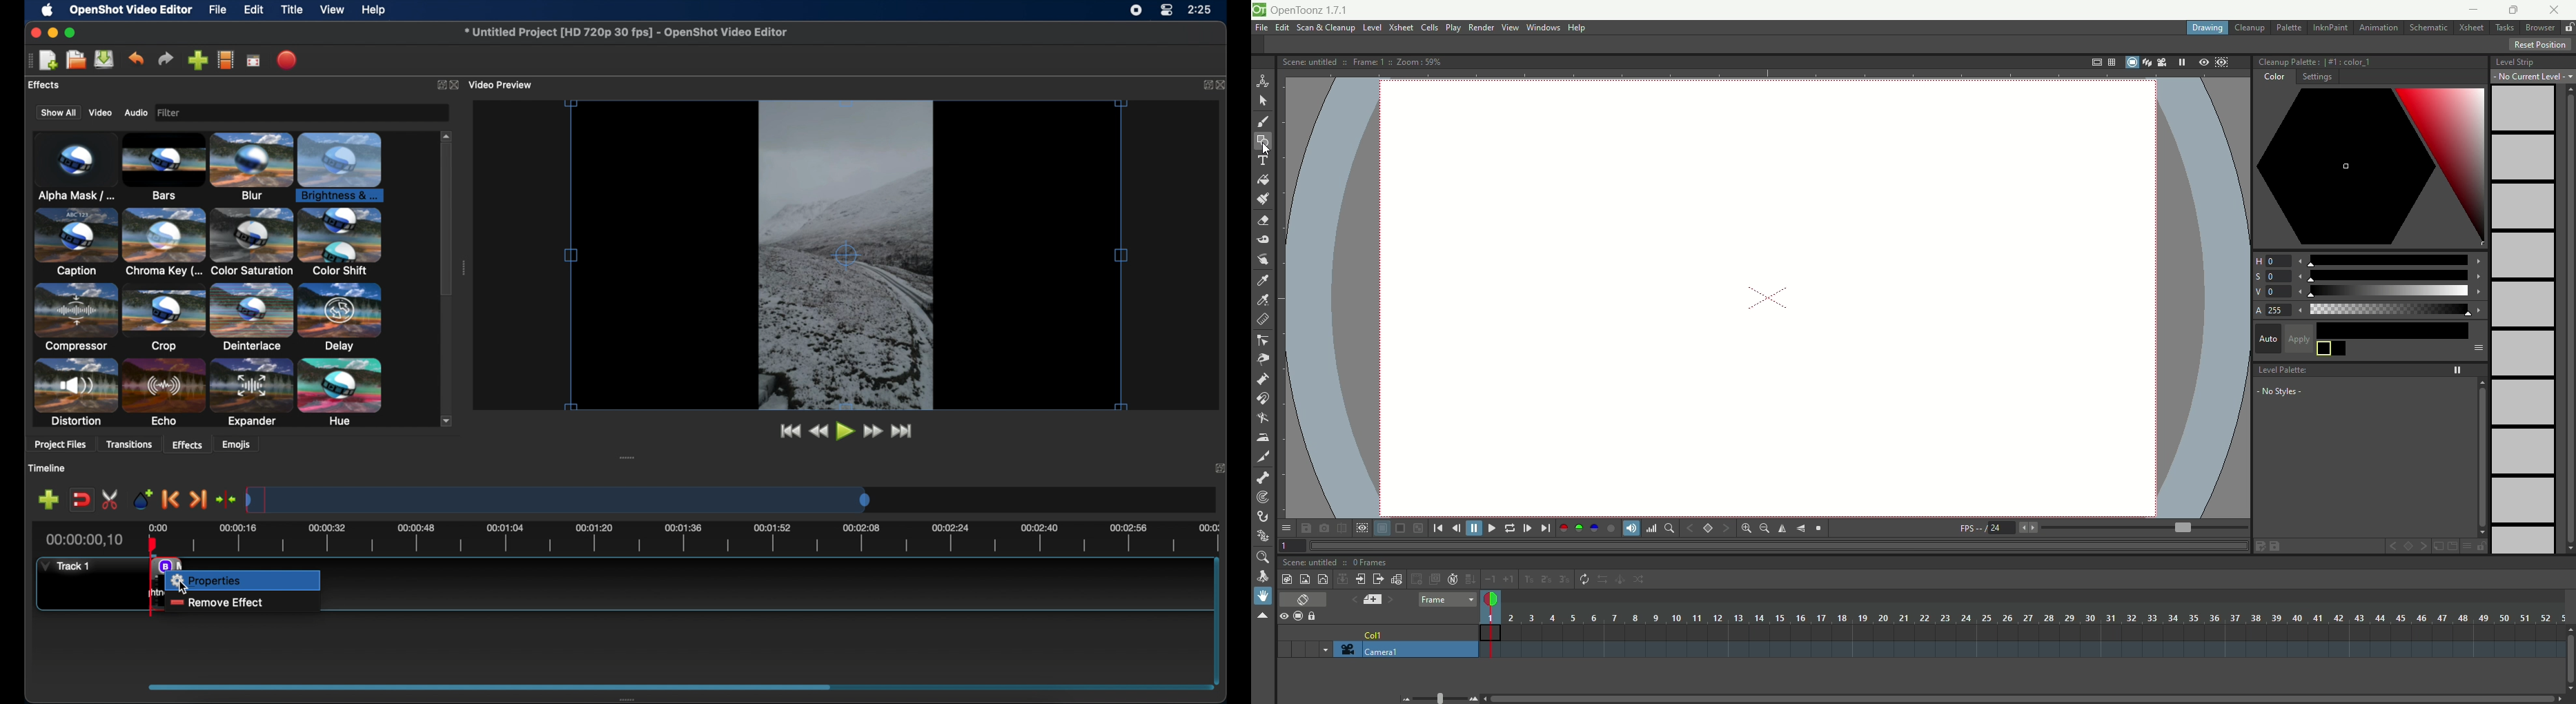 The image size is (2576, 728). Describe the element at coordinates (1262, 378) in the screenshot. I see `pump ` at that location.